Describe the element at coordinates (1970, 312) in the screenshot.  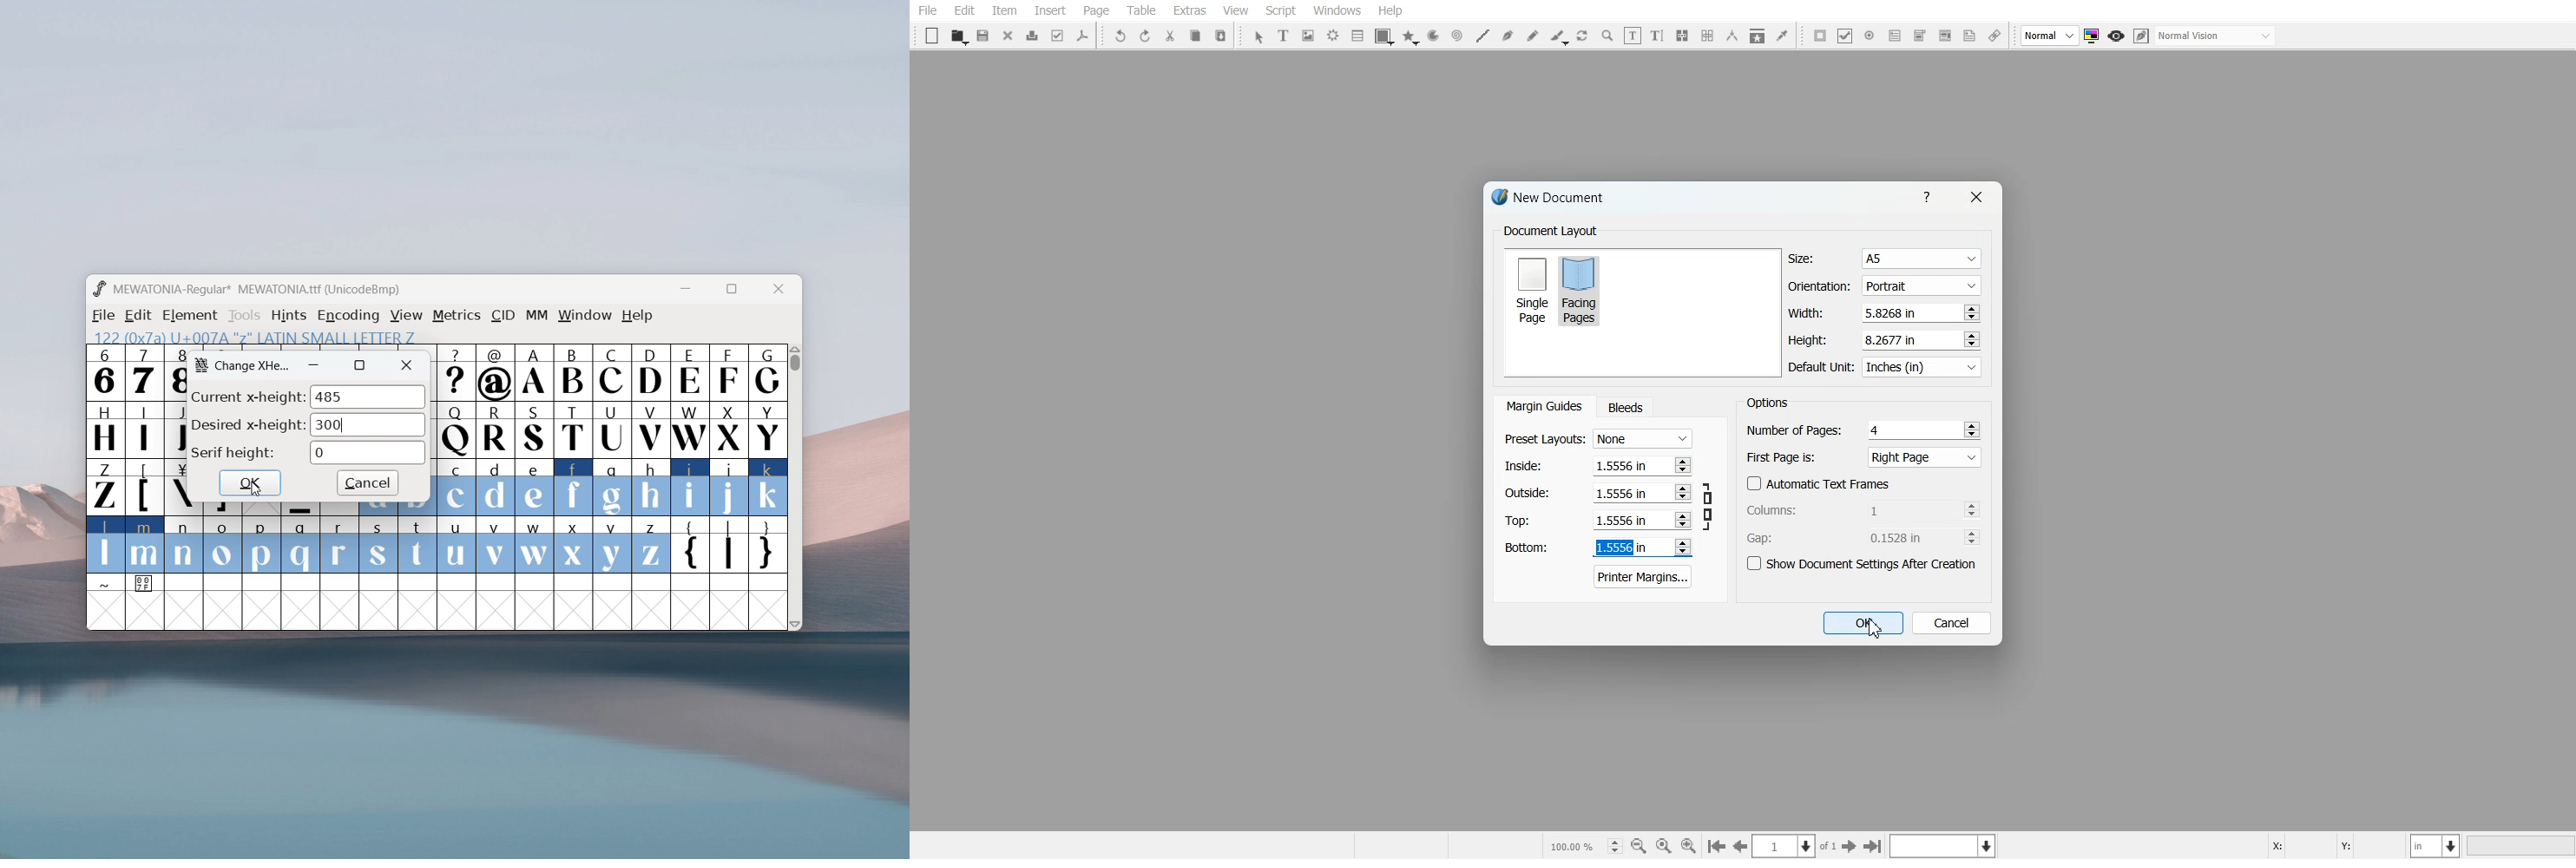
I see `Increase and decrease No. ` at that location.